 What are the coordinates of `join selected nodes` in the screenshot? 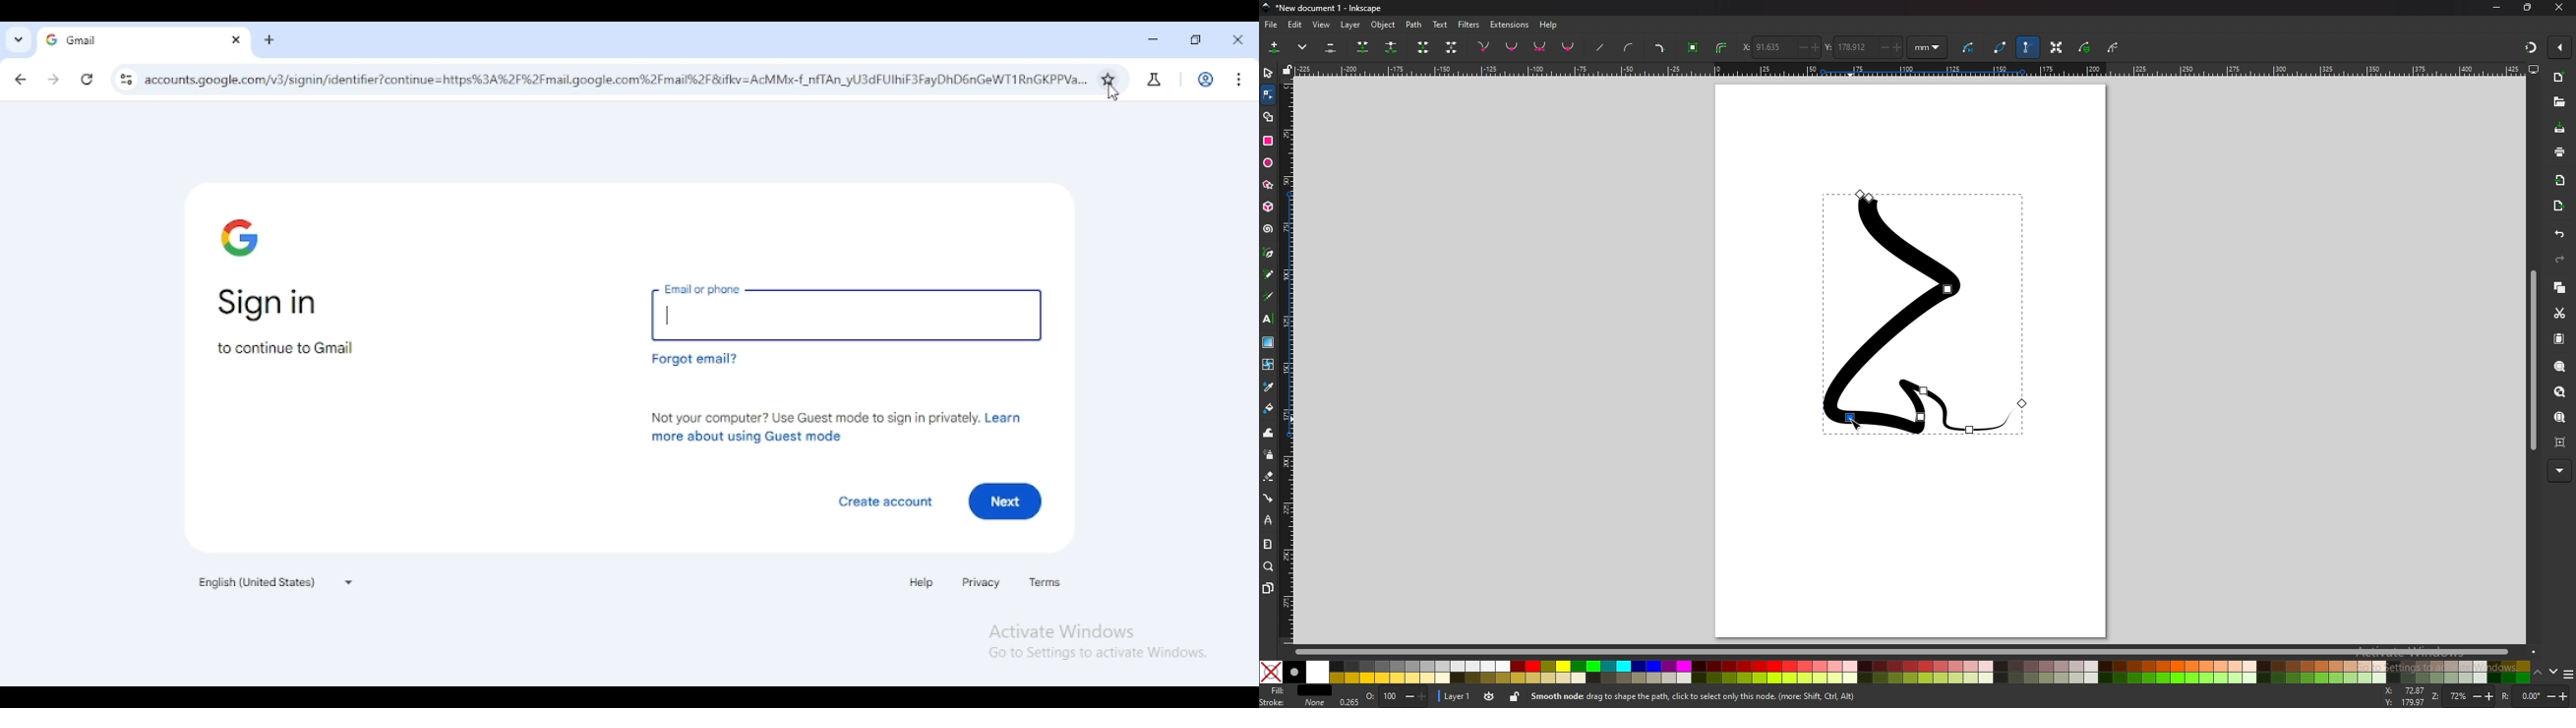 It's located at (1363, 47).